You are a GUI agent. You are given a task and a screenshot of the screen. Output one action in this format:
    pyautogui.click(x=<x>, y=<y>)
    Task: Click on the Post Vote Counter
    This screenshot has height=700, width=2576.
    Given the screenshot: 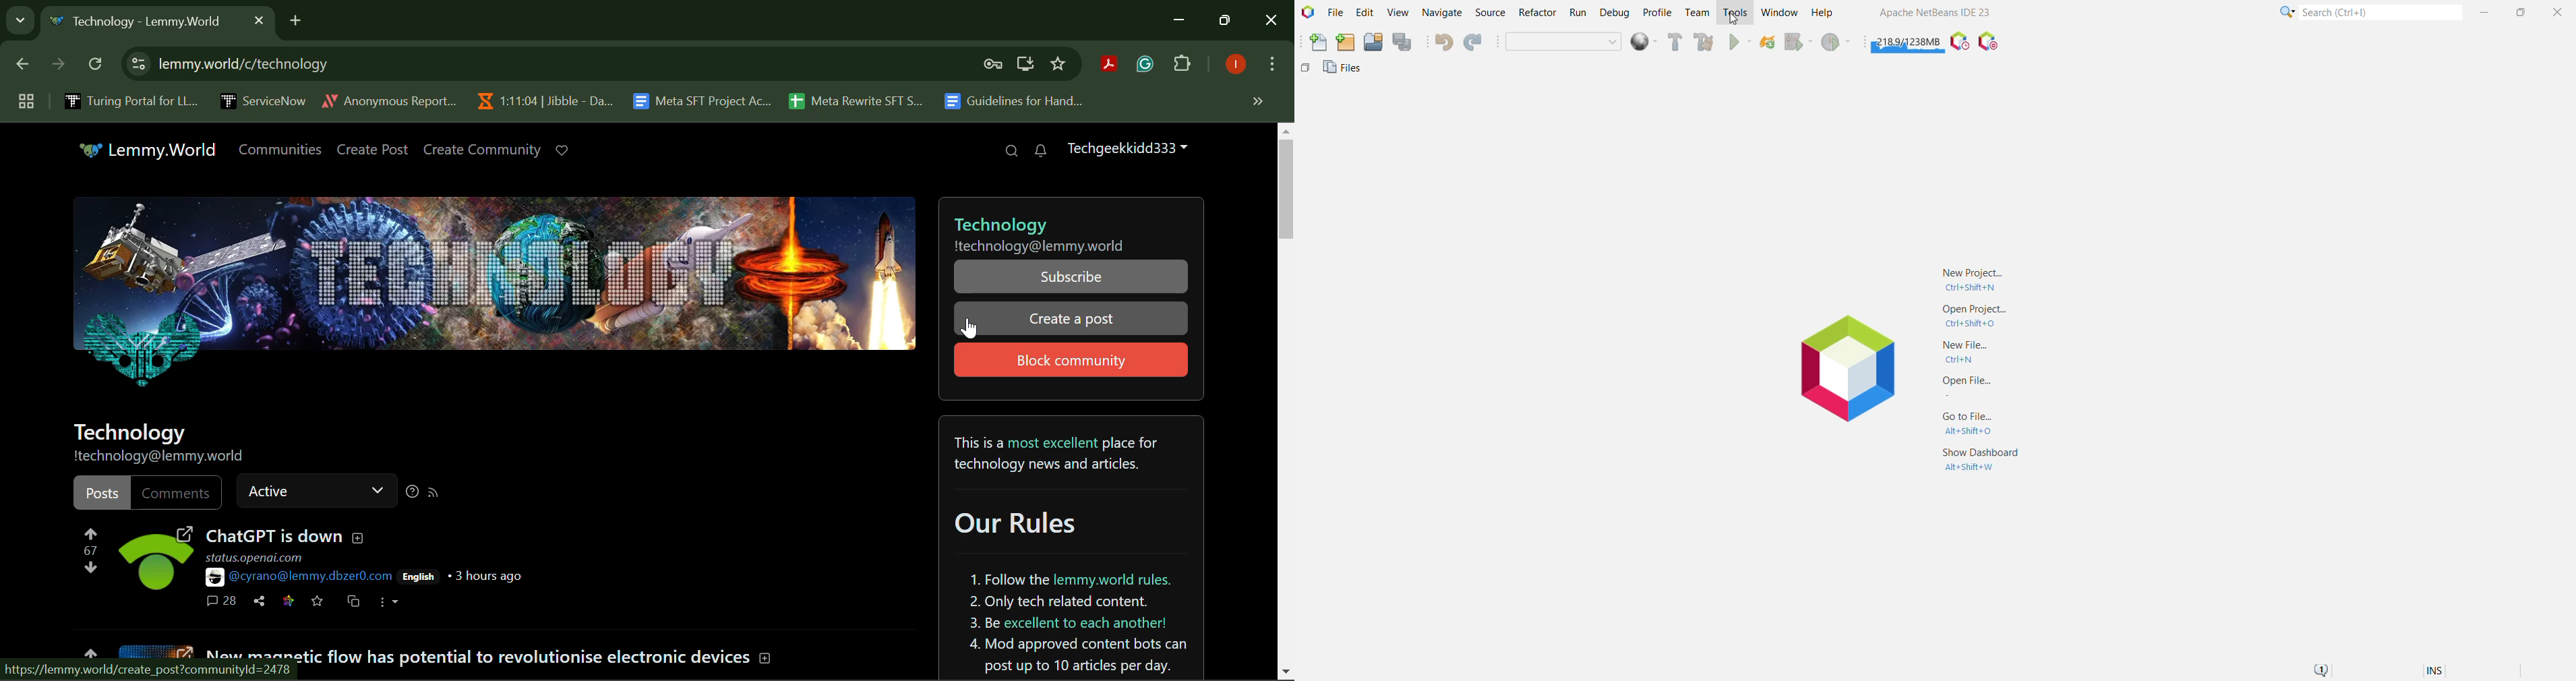 What is the action you would take?
    pyautogui.click(x=93, y=550)
    